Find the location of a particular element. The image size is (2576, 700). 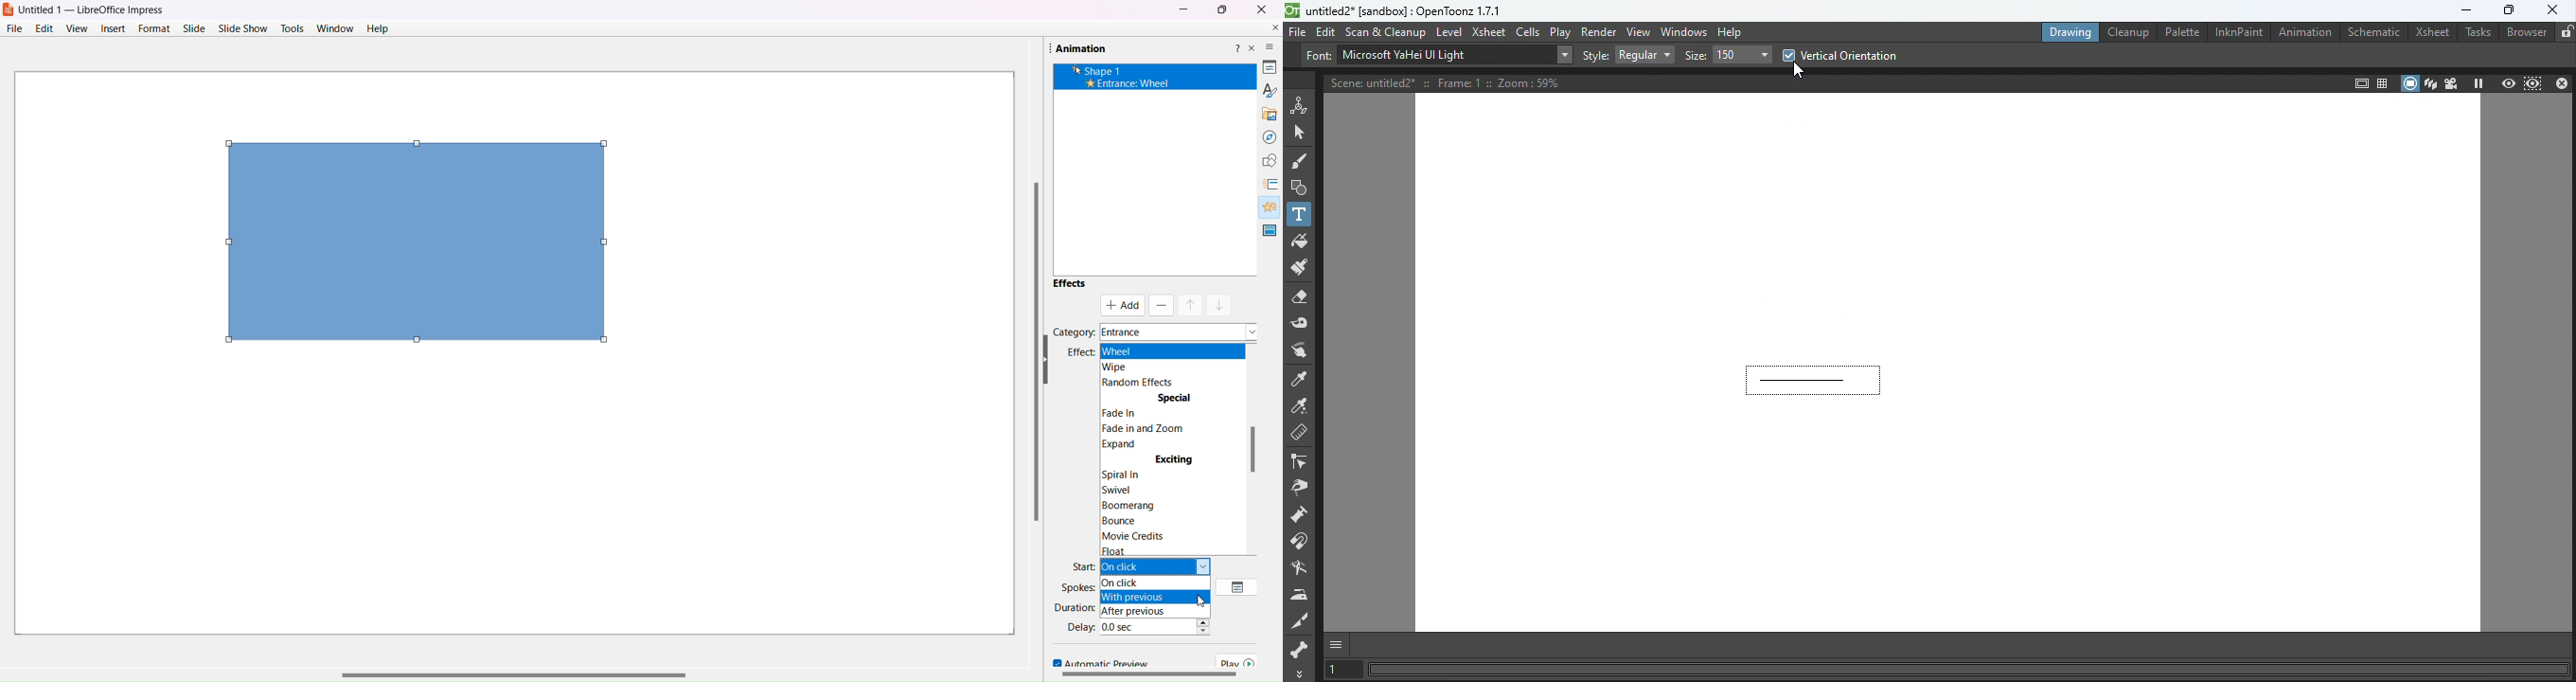

Slide Transitions is located at coordinates (1269, 185).